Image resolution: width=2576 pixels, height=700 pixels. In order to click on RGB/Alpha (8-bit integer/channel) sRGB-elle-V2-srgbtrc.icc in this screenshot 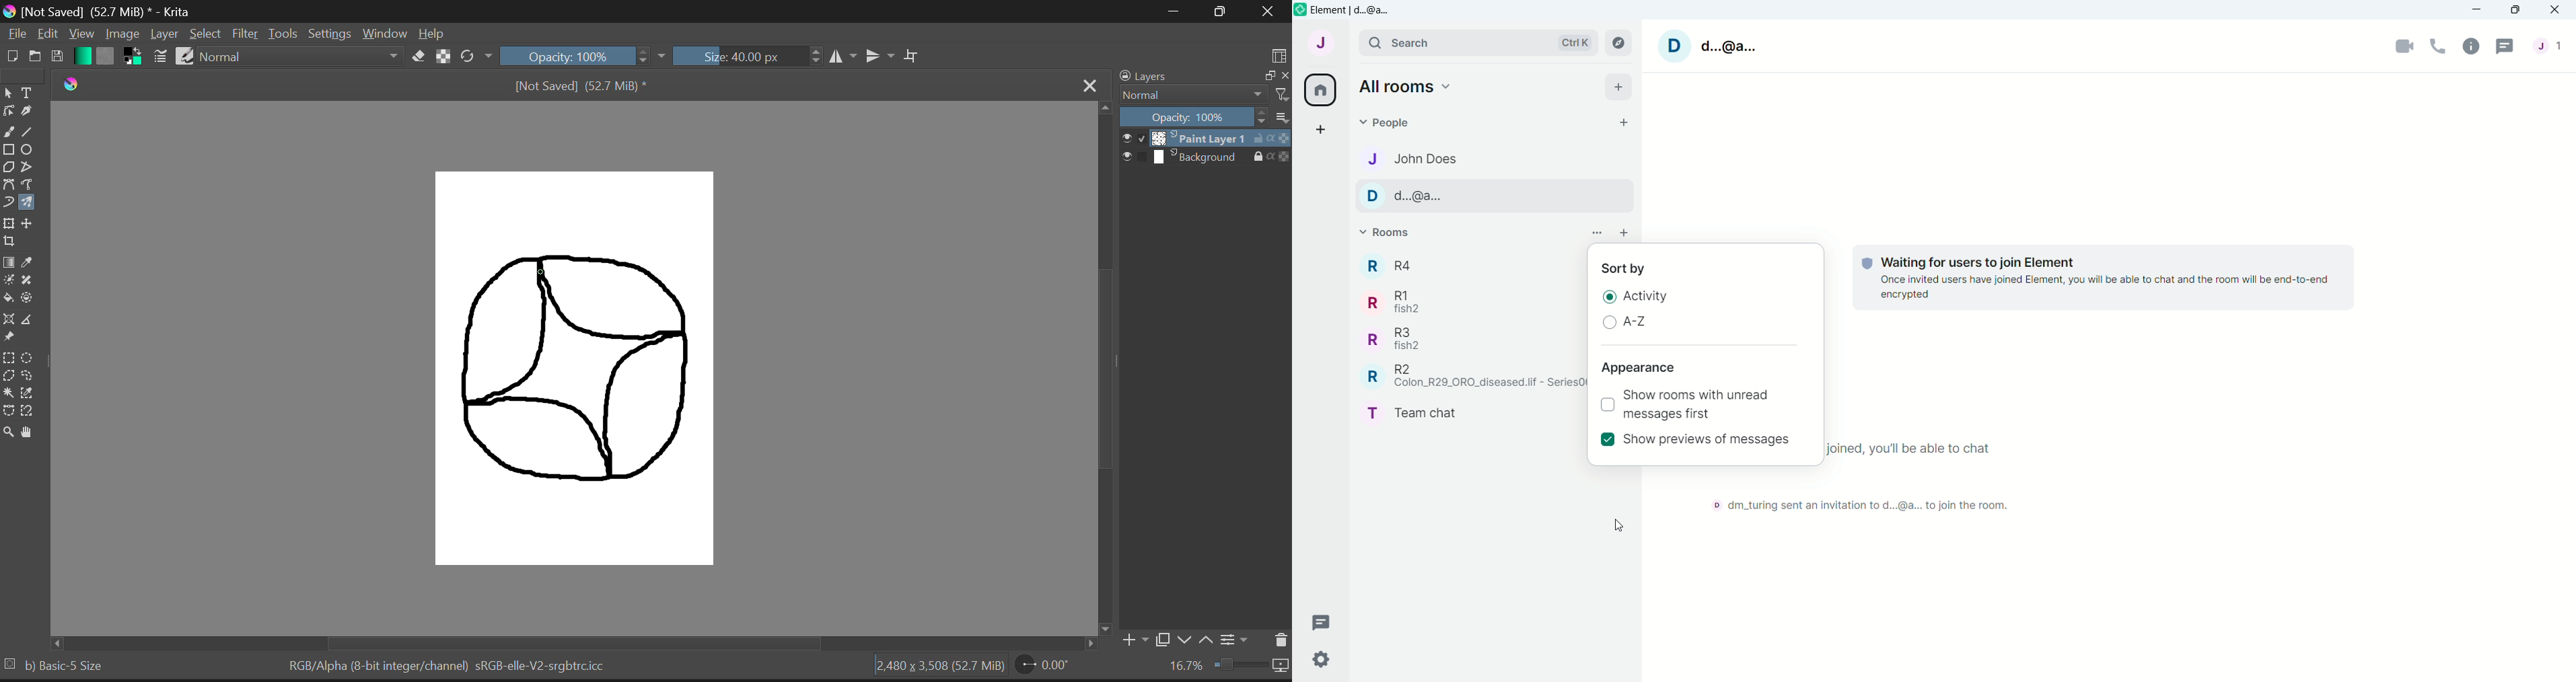, I will do `click(449, 665)`.